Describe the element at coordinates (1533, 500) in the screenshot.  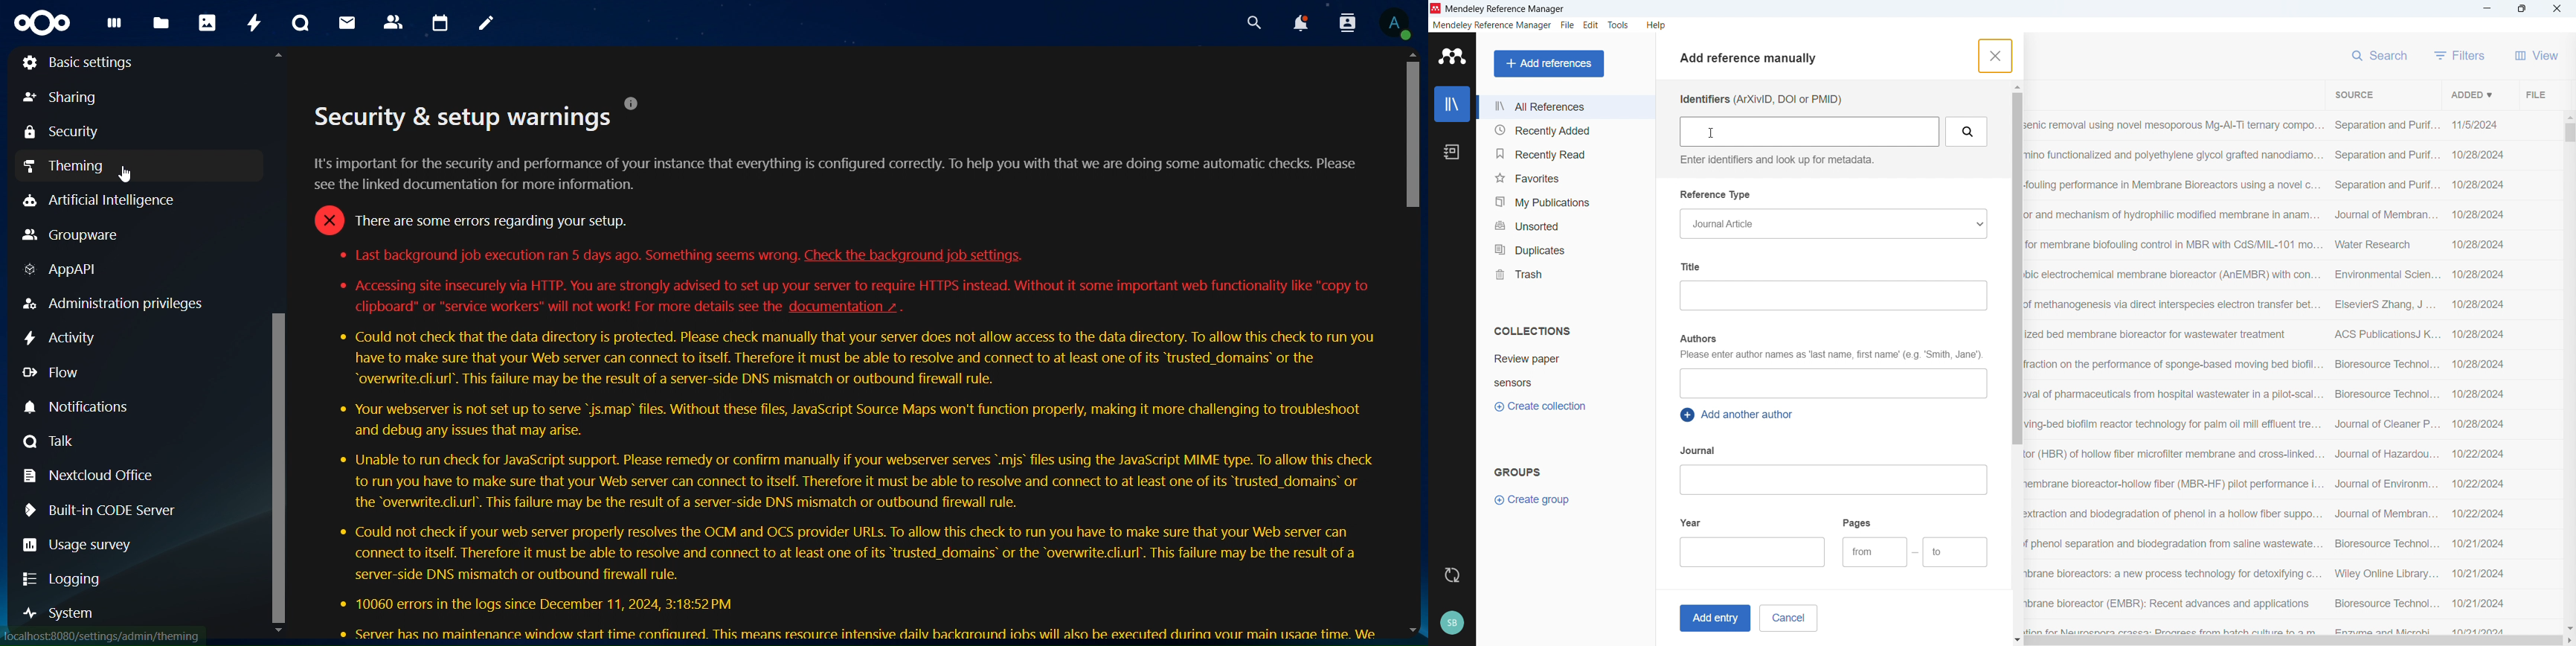
I see `Create group ` at that location.